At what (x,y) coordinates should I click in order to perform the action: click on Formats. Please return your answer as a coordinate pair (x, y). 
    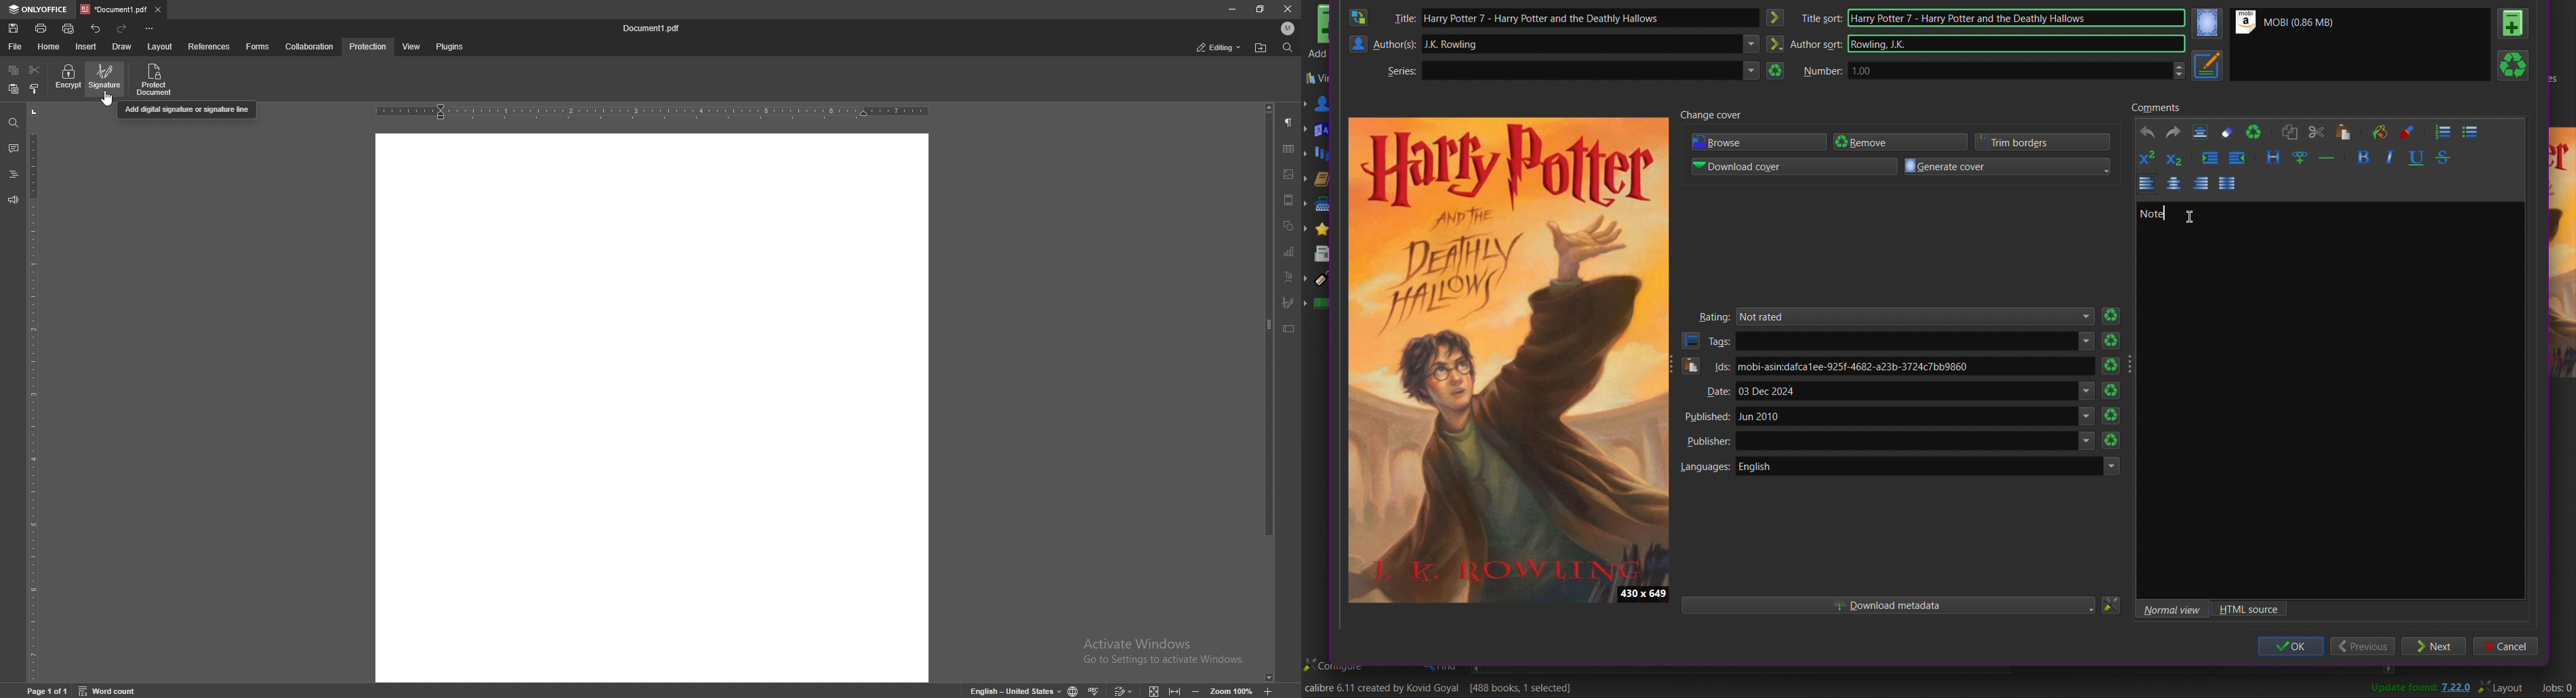
    Looking at the image, I should click on (1323, 181).